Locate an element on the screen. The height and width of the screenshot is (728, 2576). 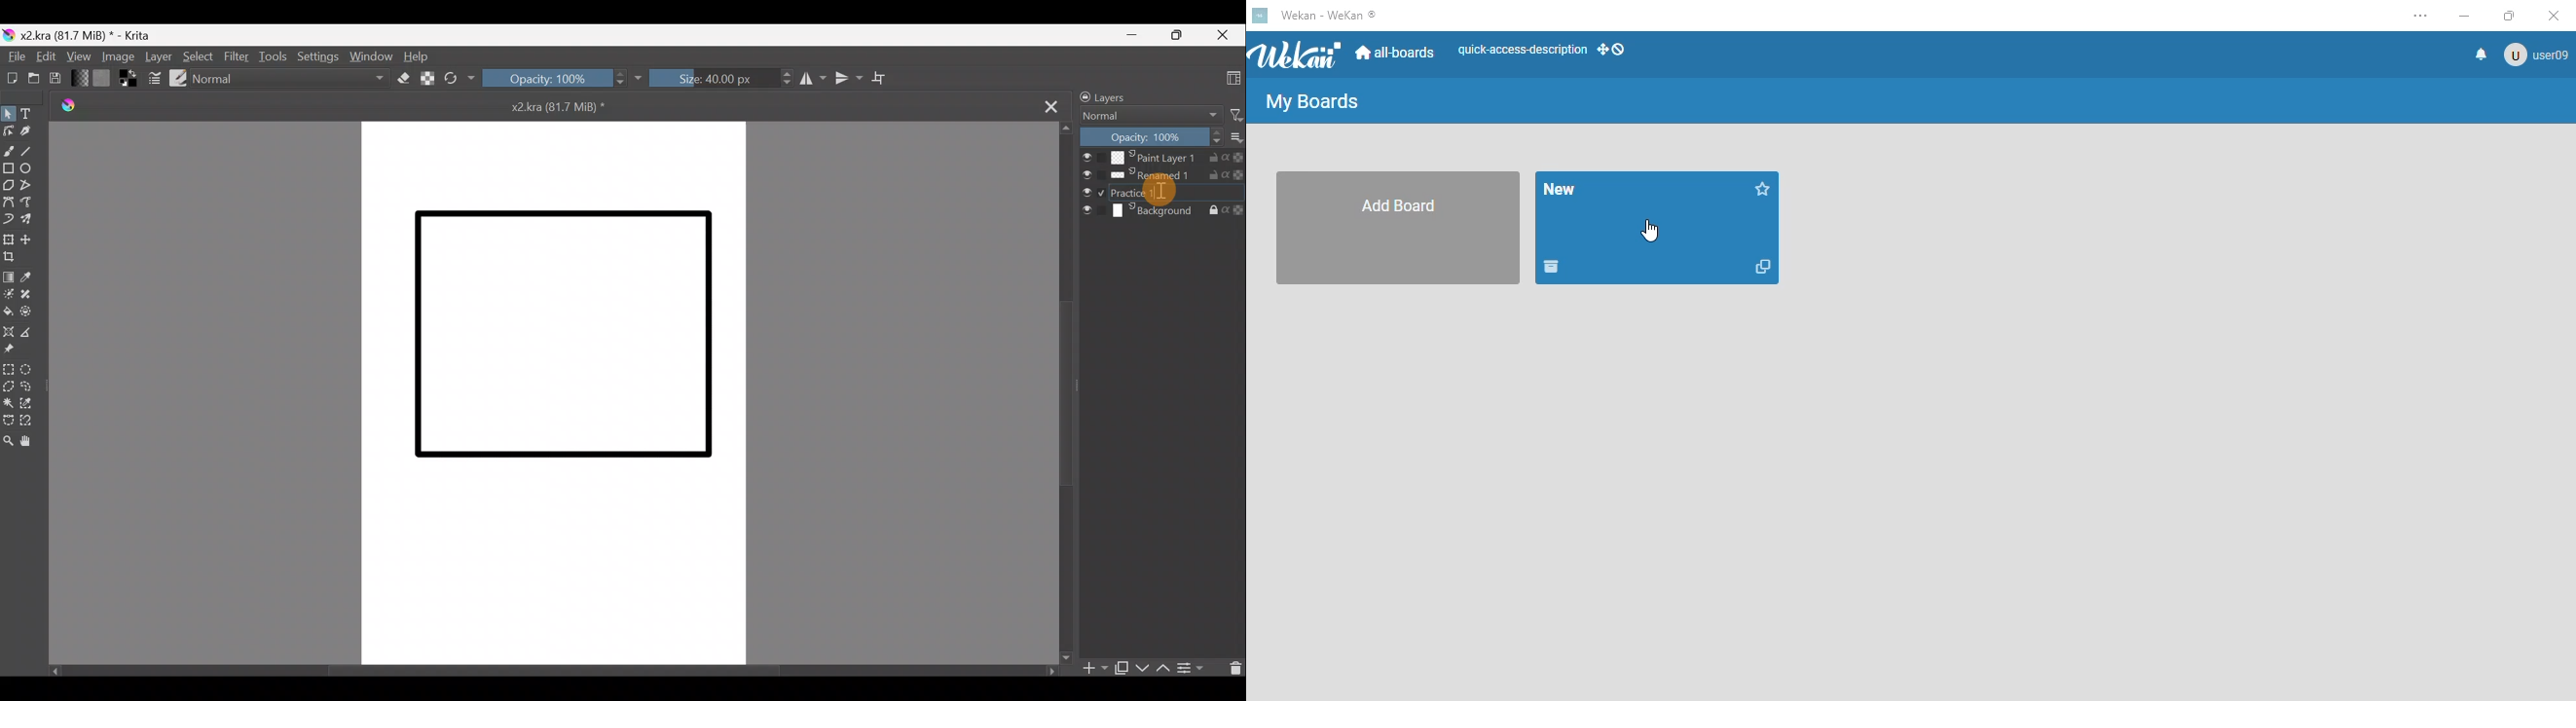
Dynamic brush tool is located at coordinates (8, 220).